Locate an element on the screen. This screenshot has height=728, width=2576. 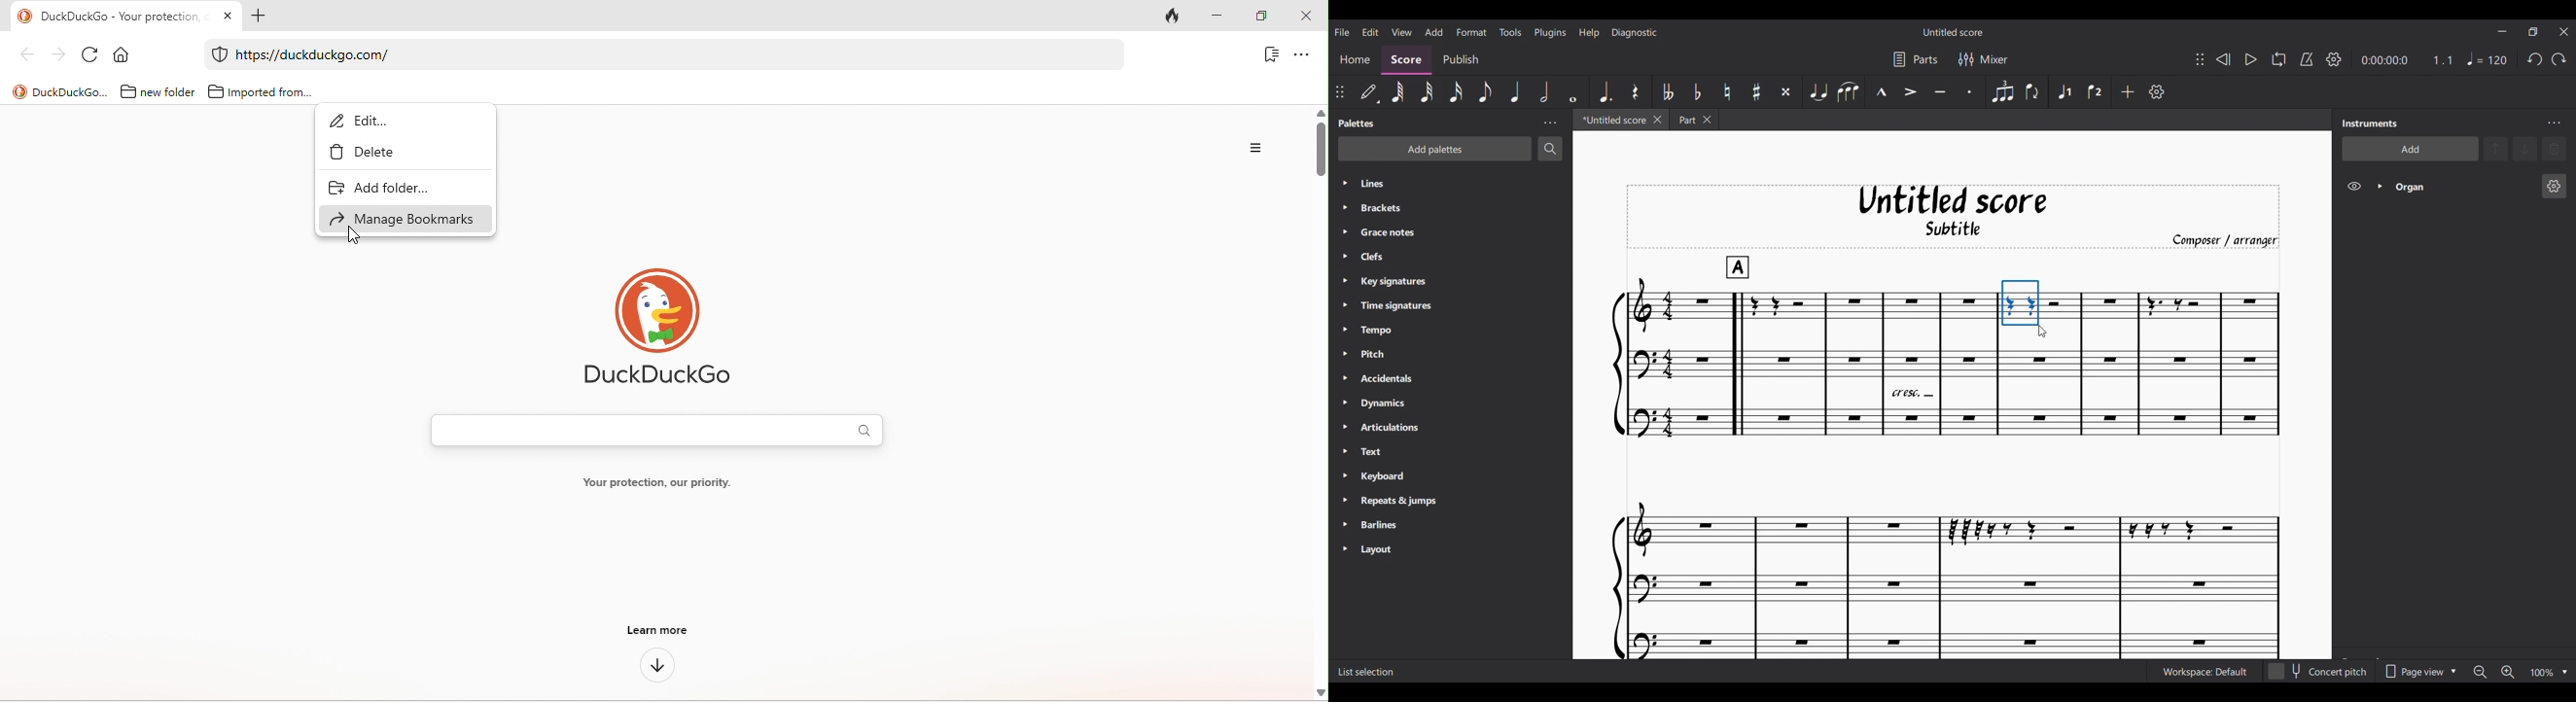
Rewind is located at coordinates (2224, 59).